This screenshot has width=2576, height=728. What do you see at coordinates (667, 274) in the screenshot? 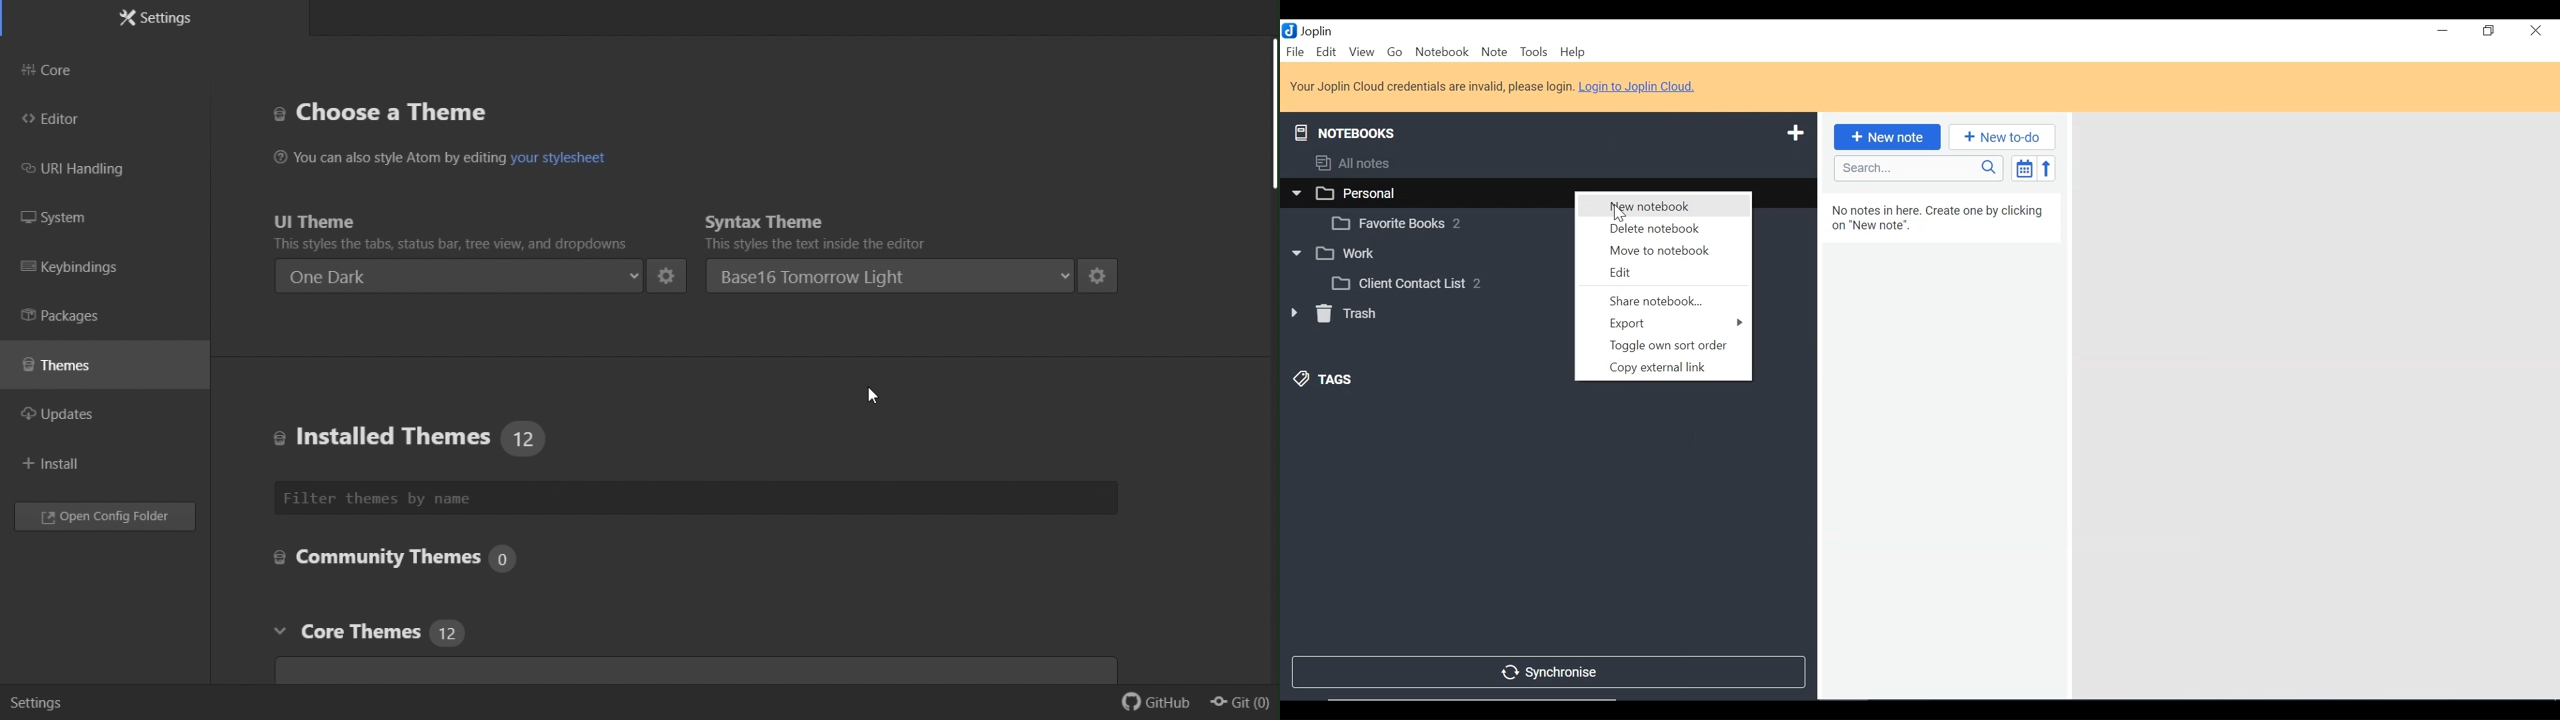
I see `settings` at bounding box center [667, 274].